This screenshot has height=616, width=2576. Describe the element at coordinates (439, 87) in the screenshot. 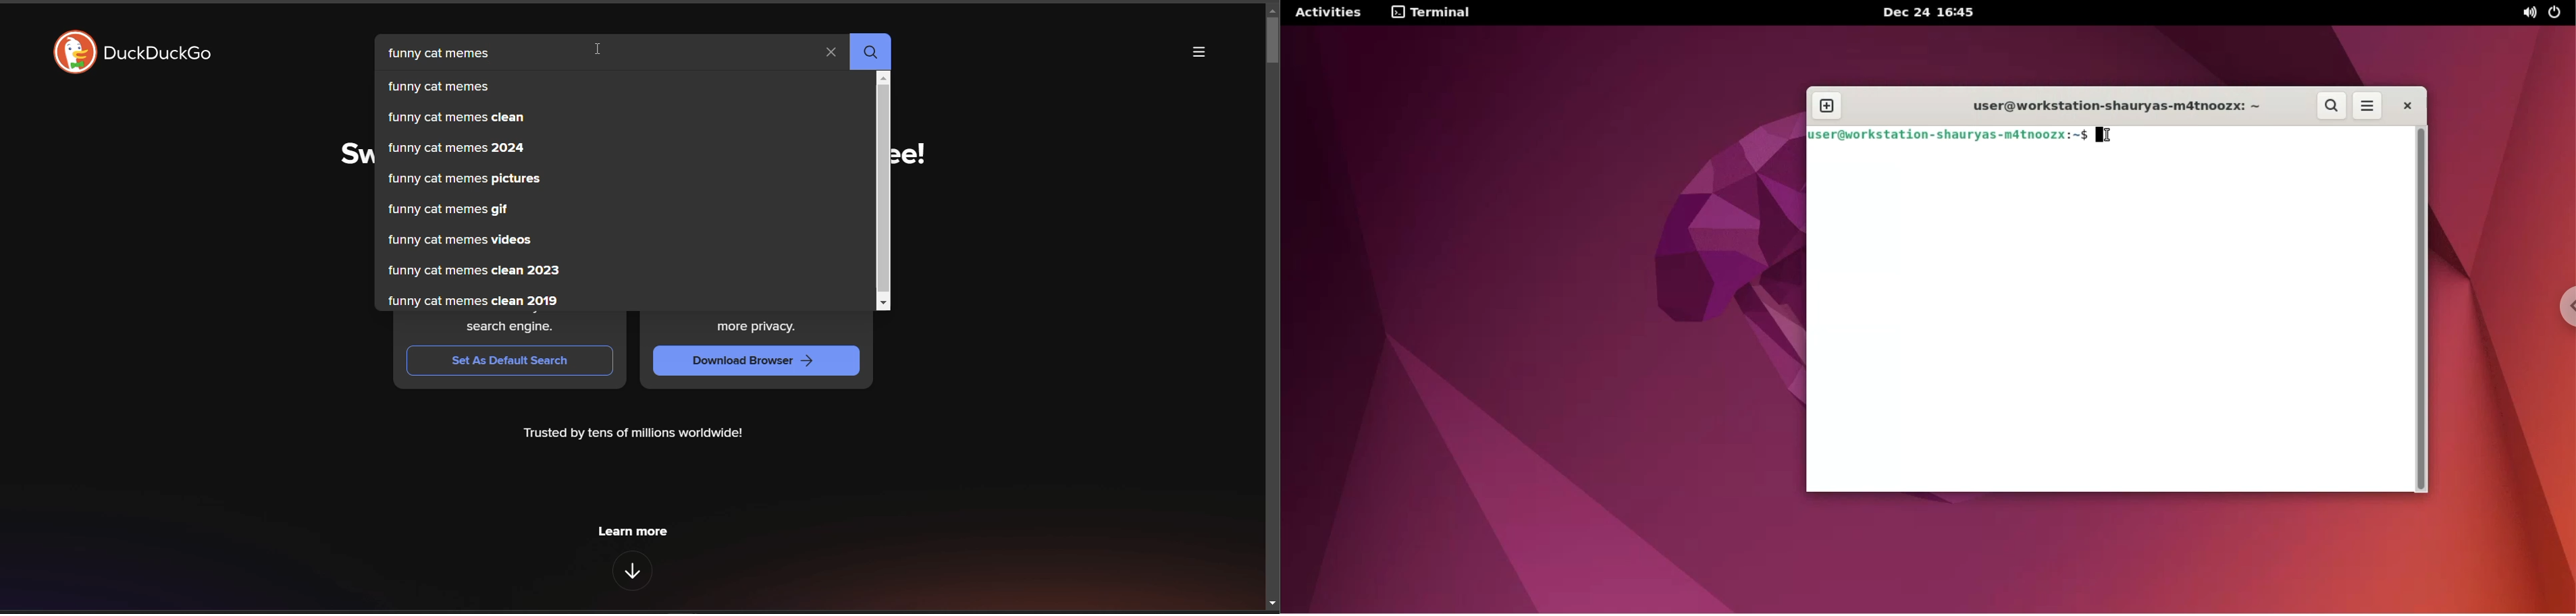

I see `funny cat memes` at that location.